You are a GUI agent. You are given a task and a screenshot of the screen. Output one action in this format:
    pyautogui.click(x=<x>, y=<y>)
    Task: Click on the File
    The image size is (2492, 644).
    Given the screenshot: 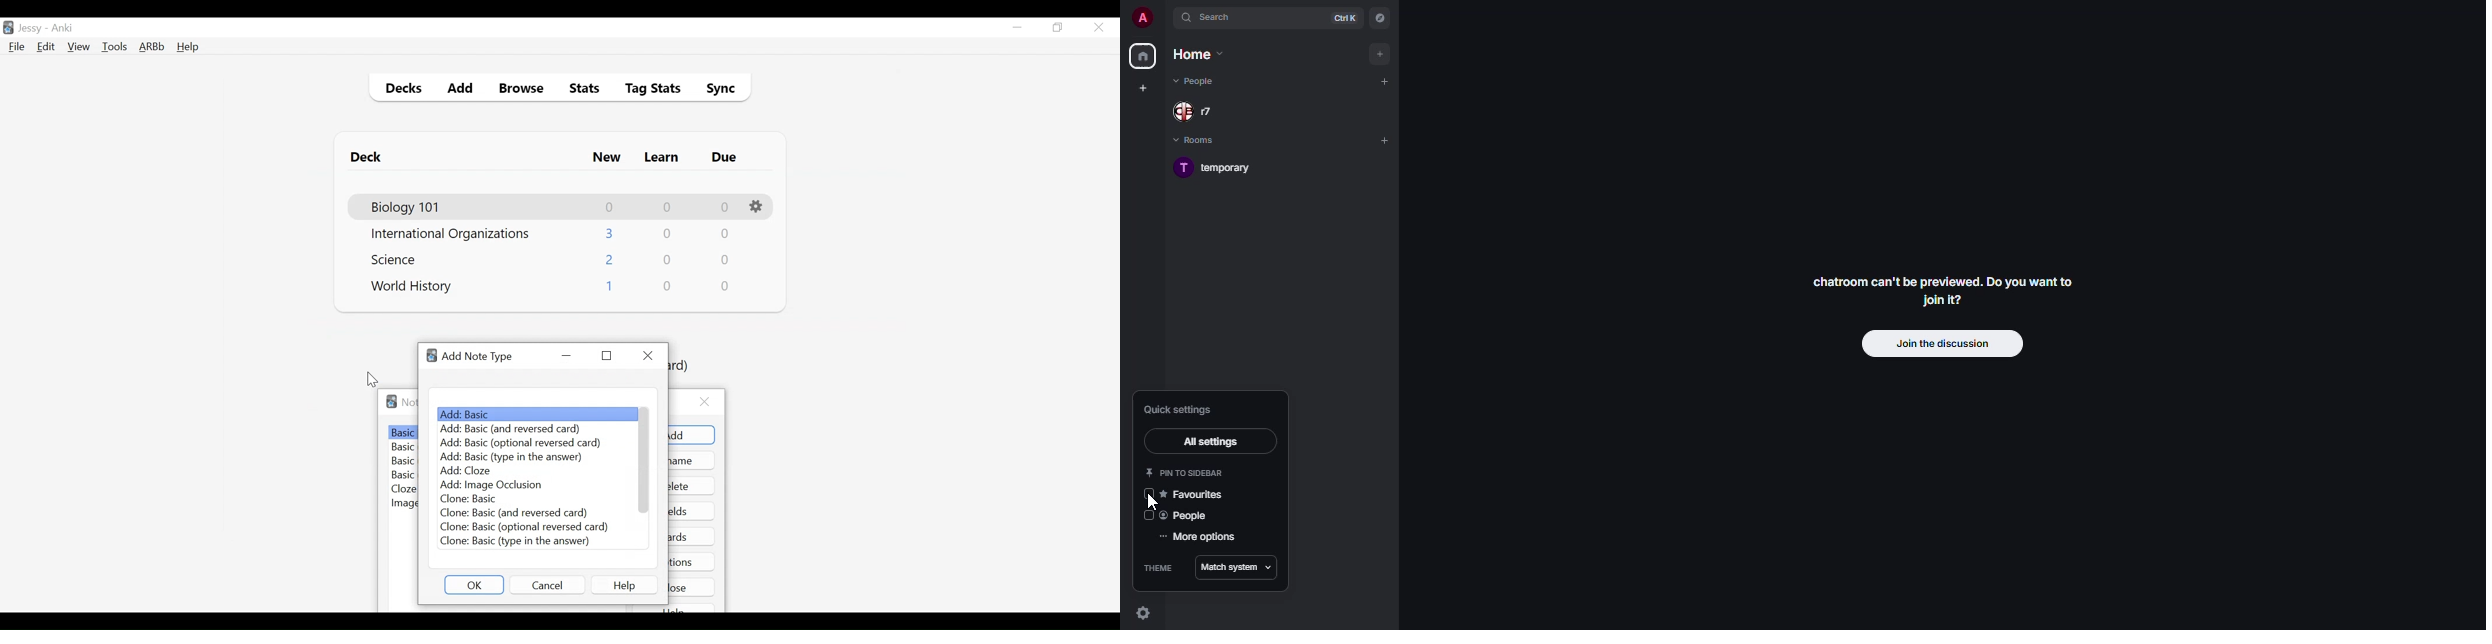 What is the action you would take?
    pyautogui.click(x=17, y=48)
    